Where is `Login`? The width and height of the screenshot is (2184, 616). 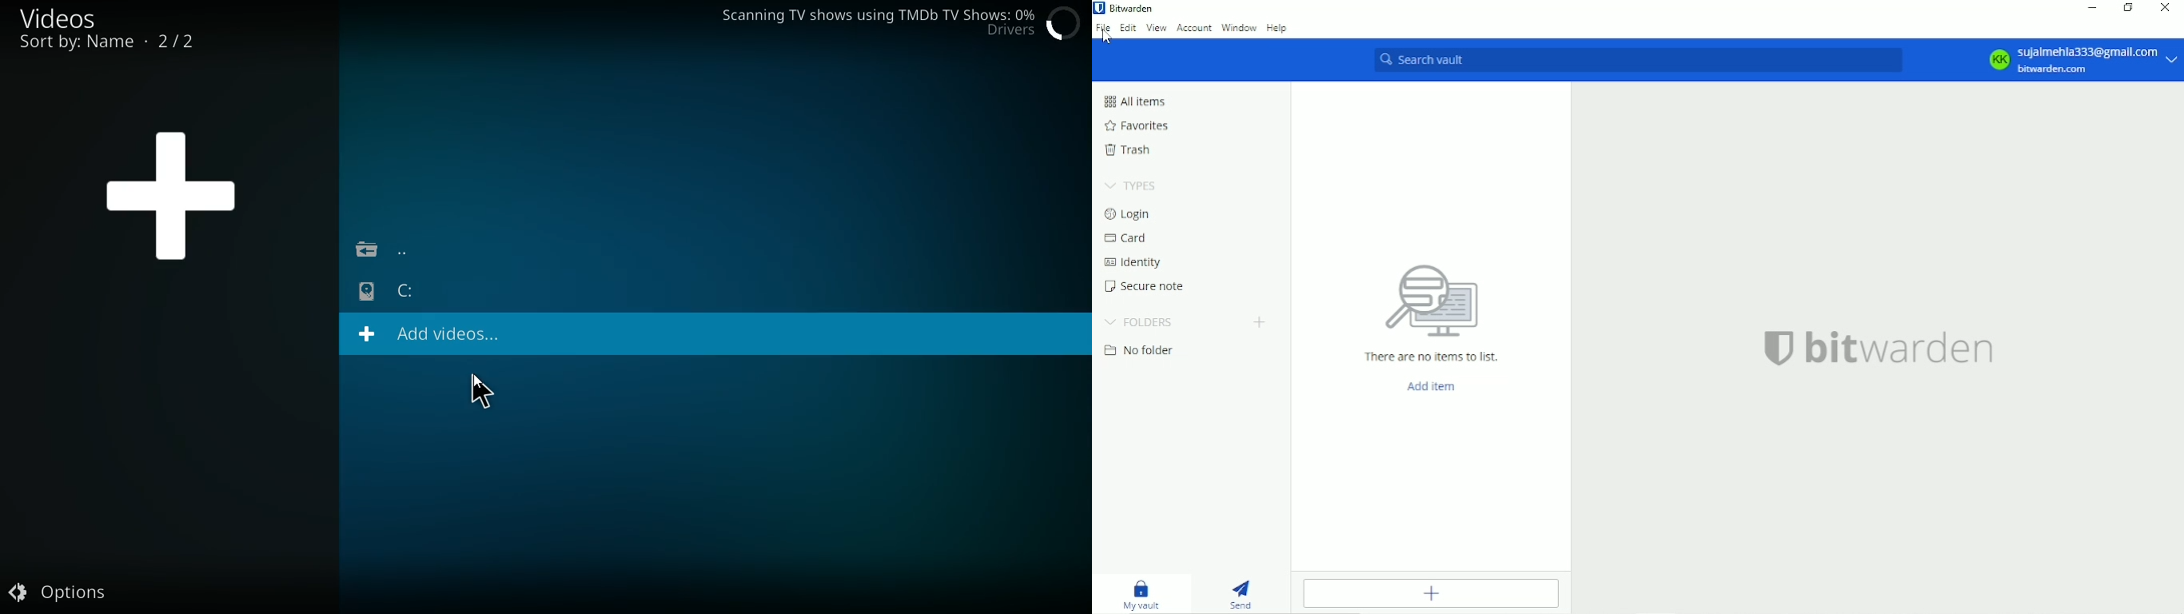 Login is located at coordinates (1127, 214).